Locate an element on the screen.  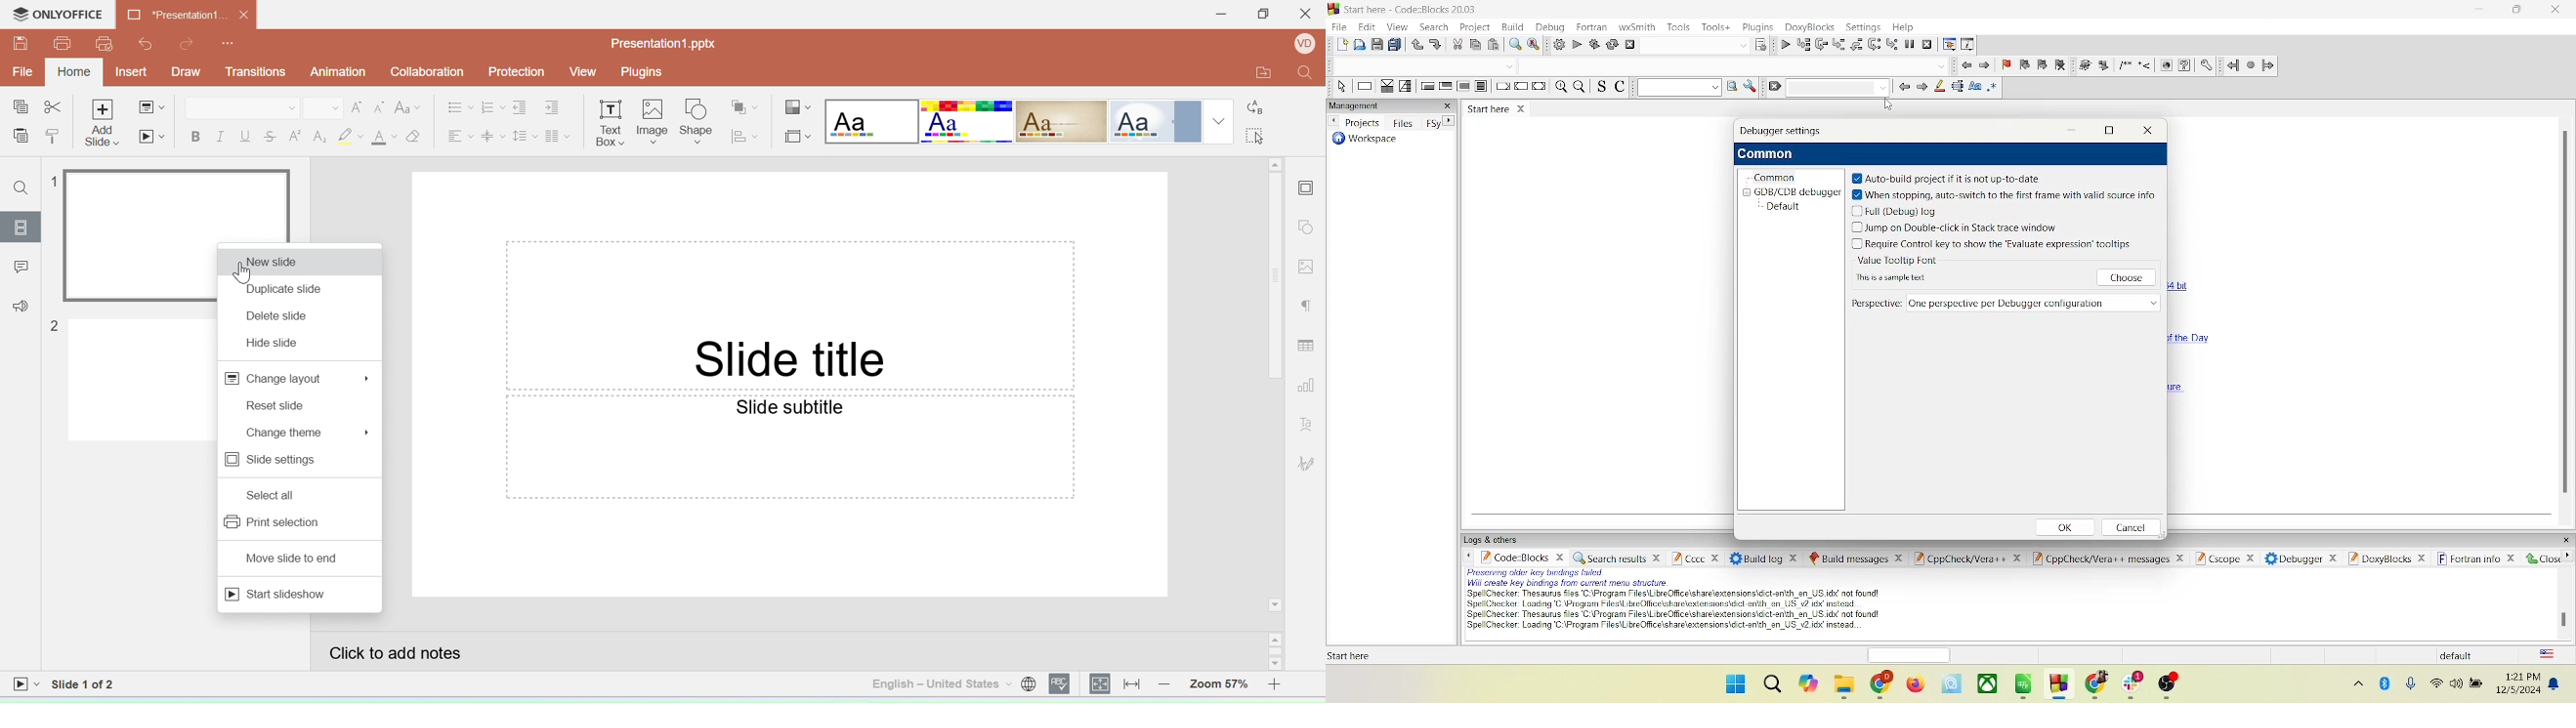
Signature settings is located at coordinates (1309, 463).